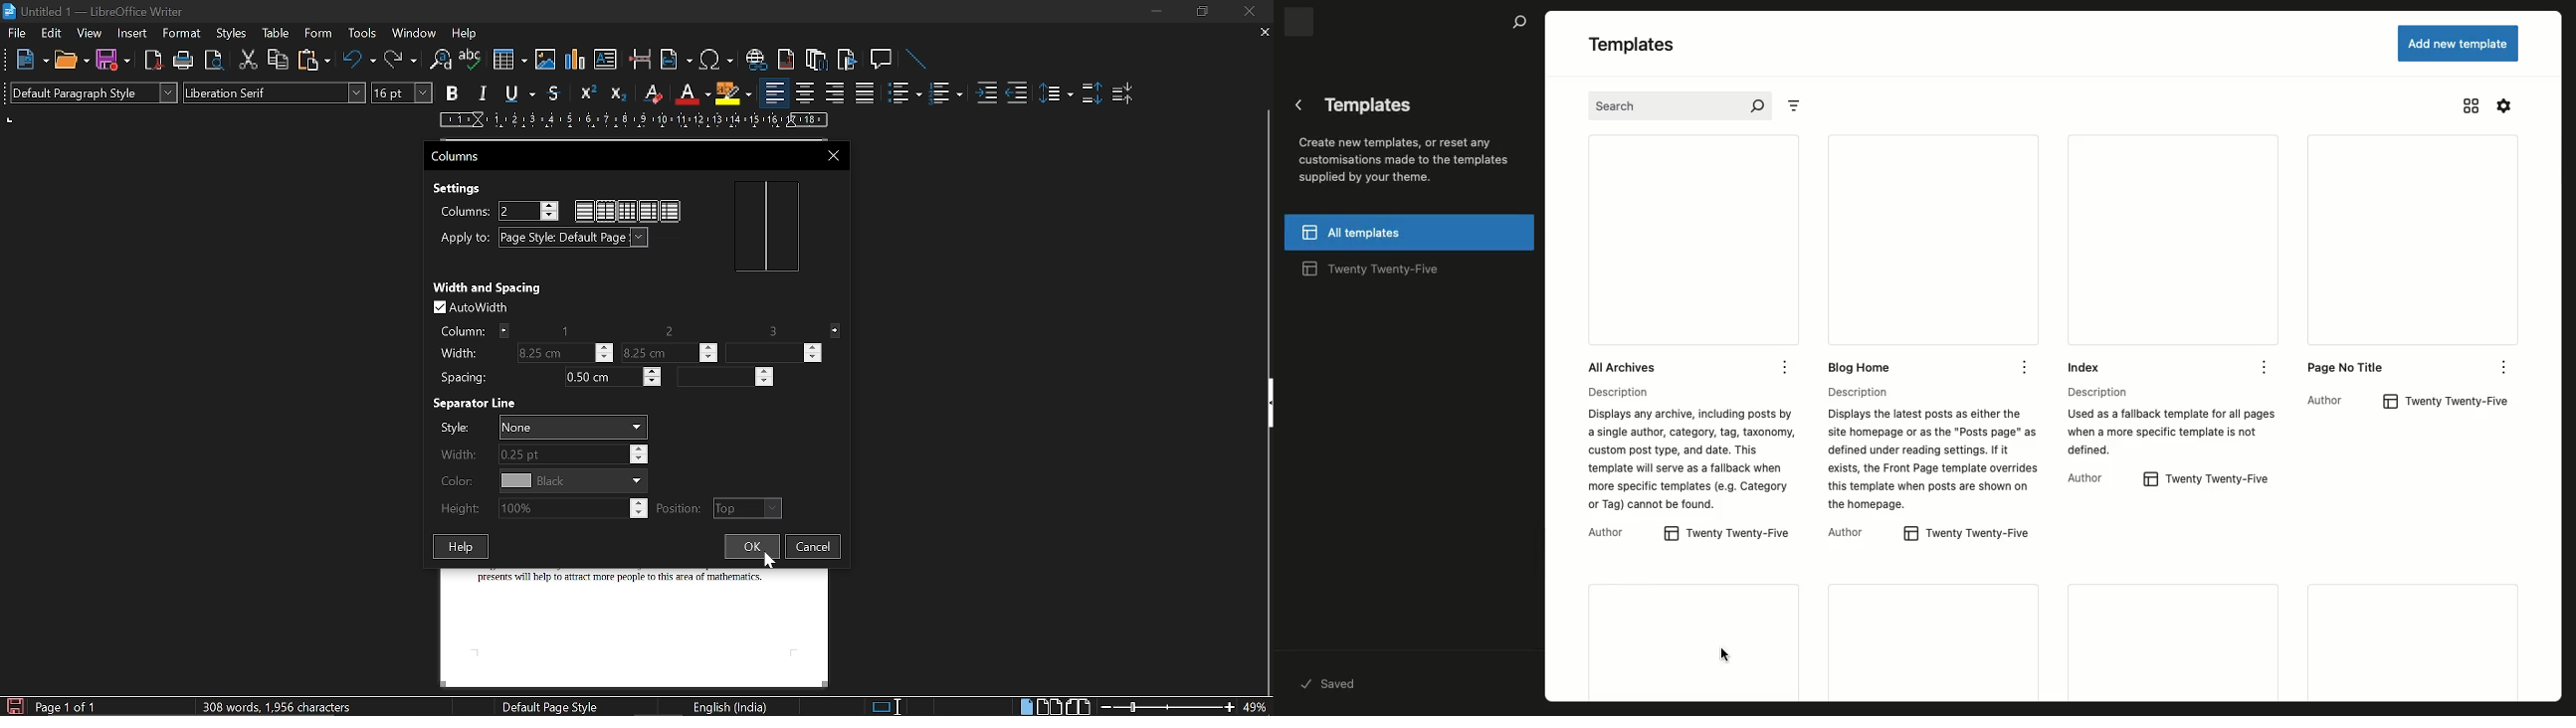 This screenshot has height=728, width=2576. What do you see at coordinates (247, 62) in the screenshot?
I see `Cut ` at bounding box center [247, 62].